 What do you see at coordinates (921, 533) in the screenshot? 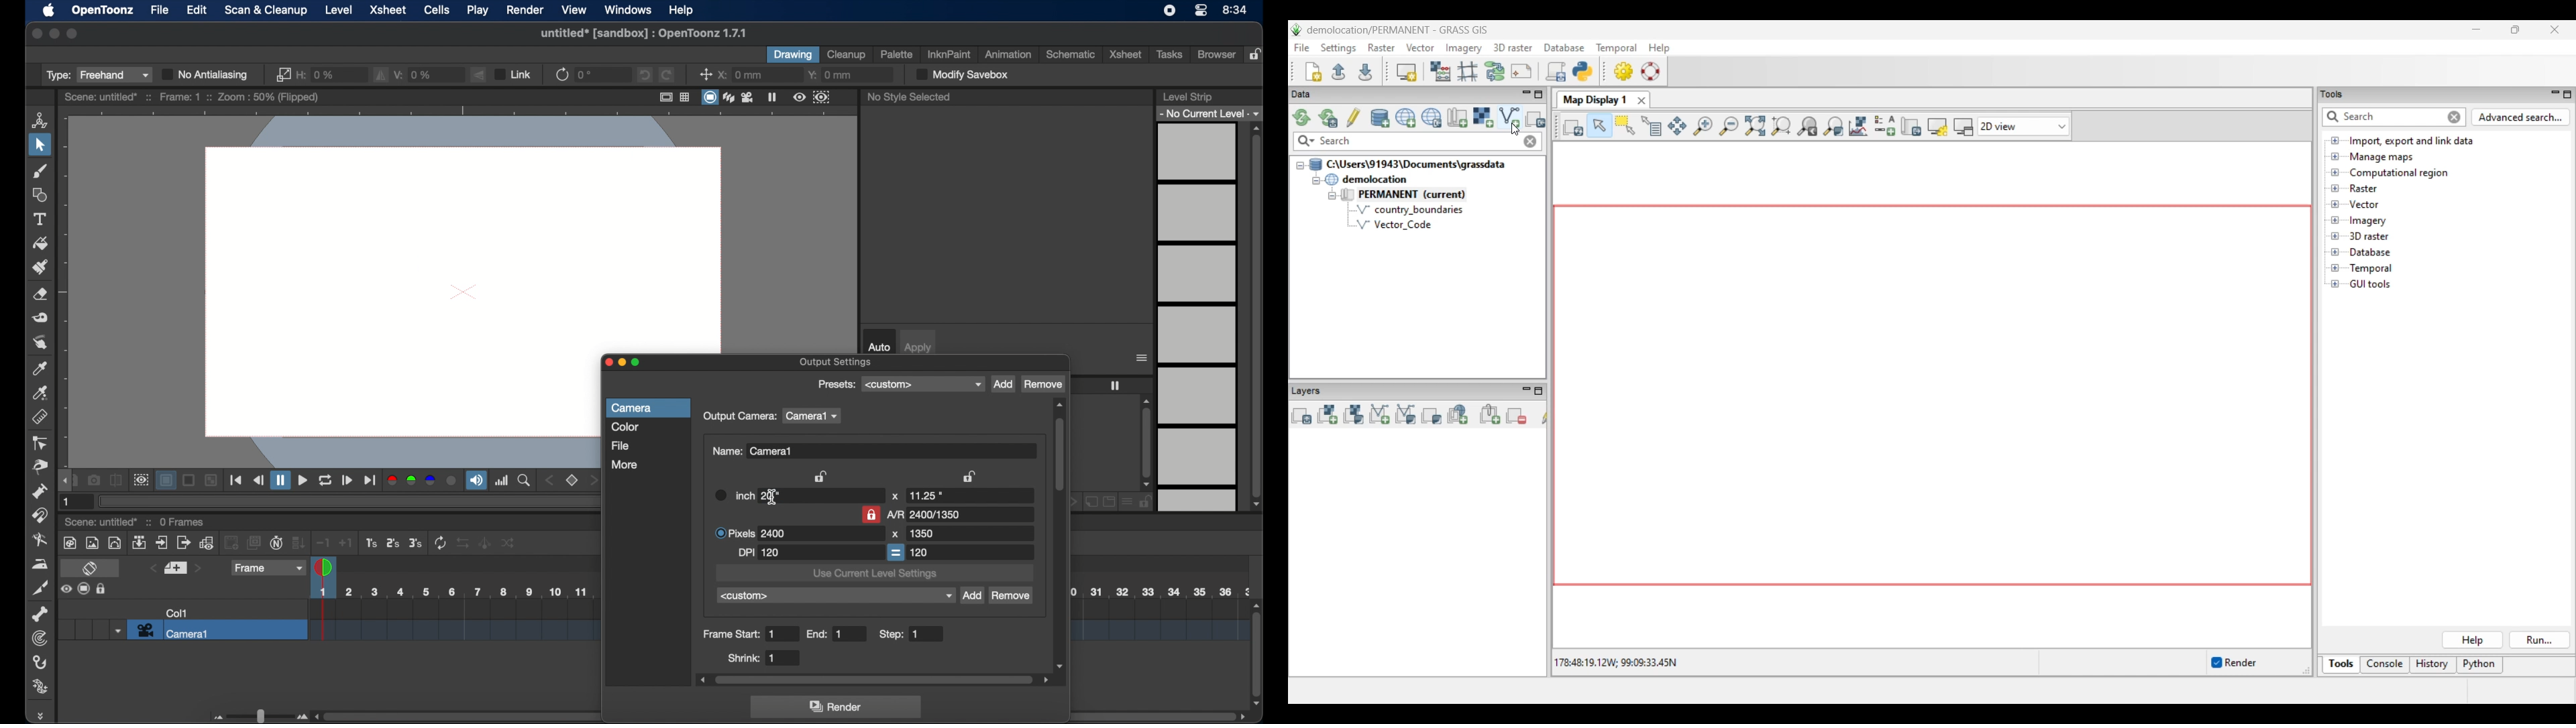
I see `1080` at bounding box center [921, 533].